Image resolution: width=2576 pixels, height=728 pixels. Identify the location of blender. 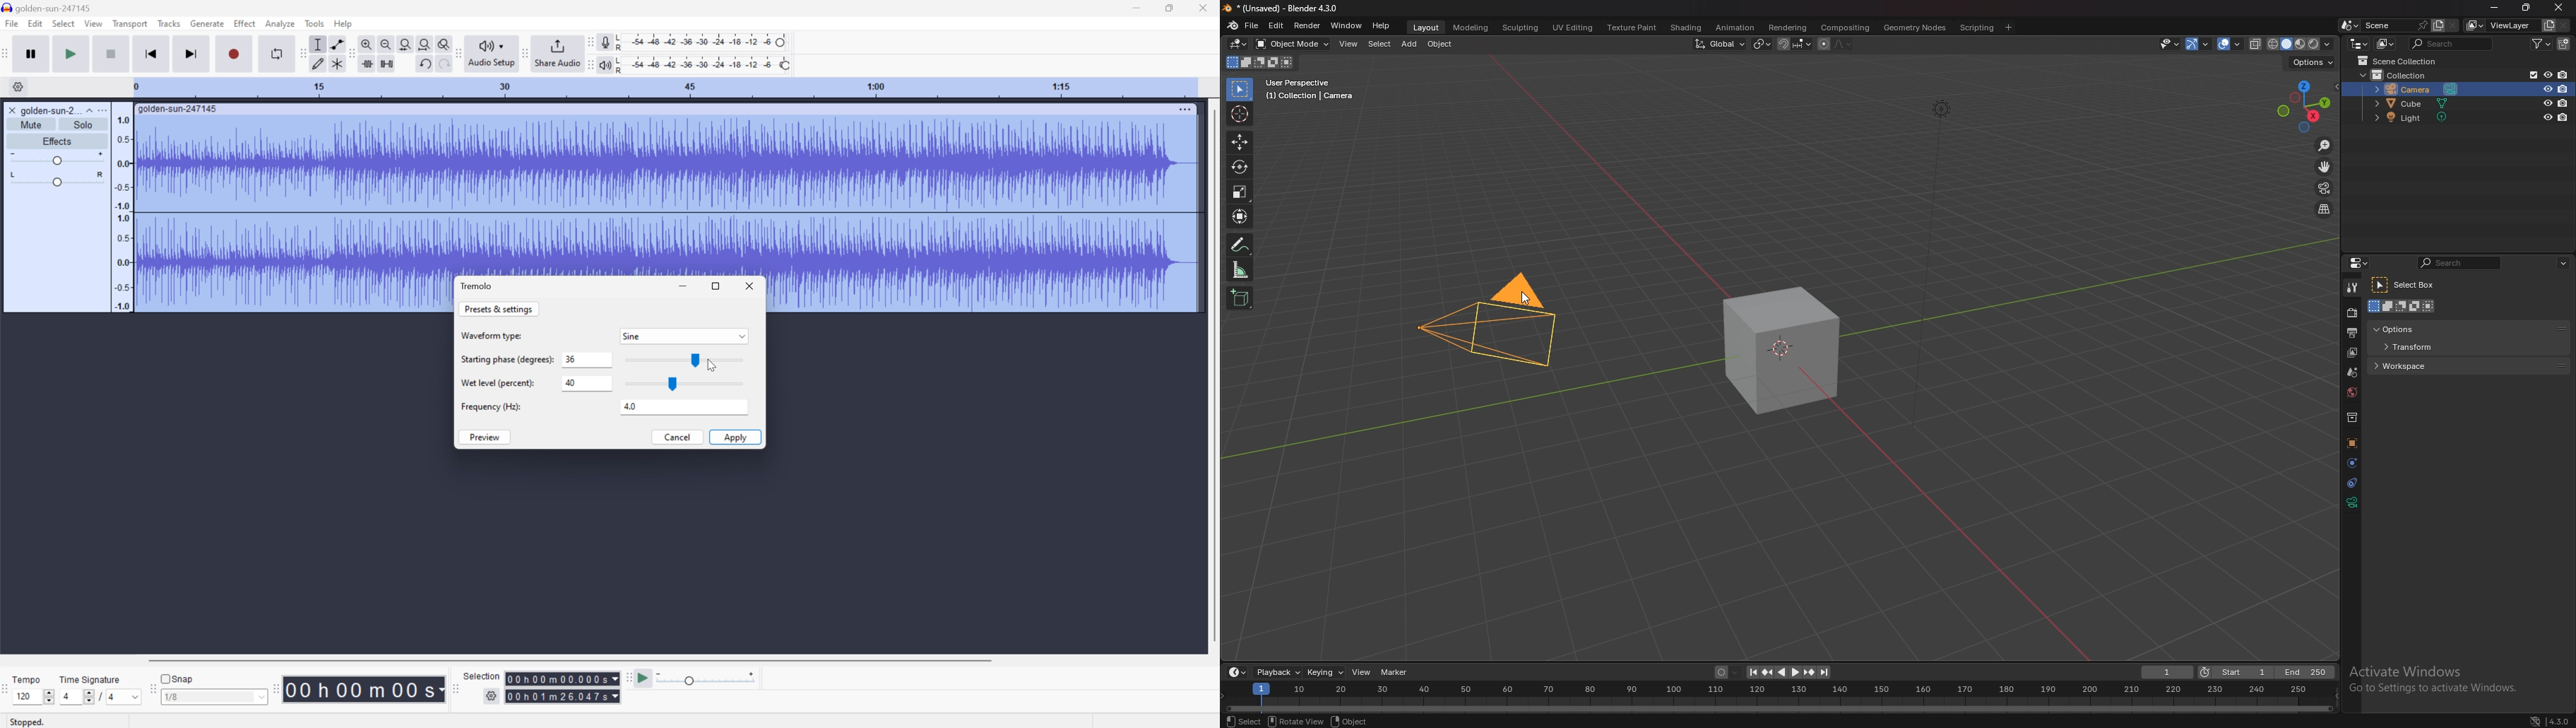
(1234, 25).